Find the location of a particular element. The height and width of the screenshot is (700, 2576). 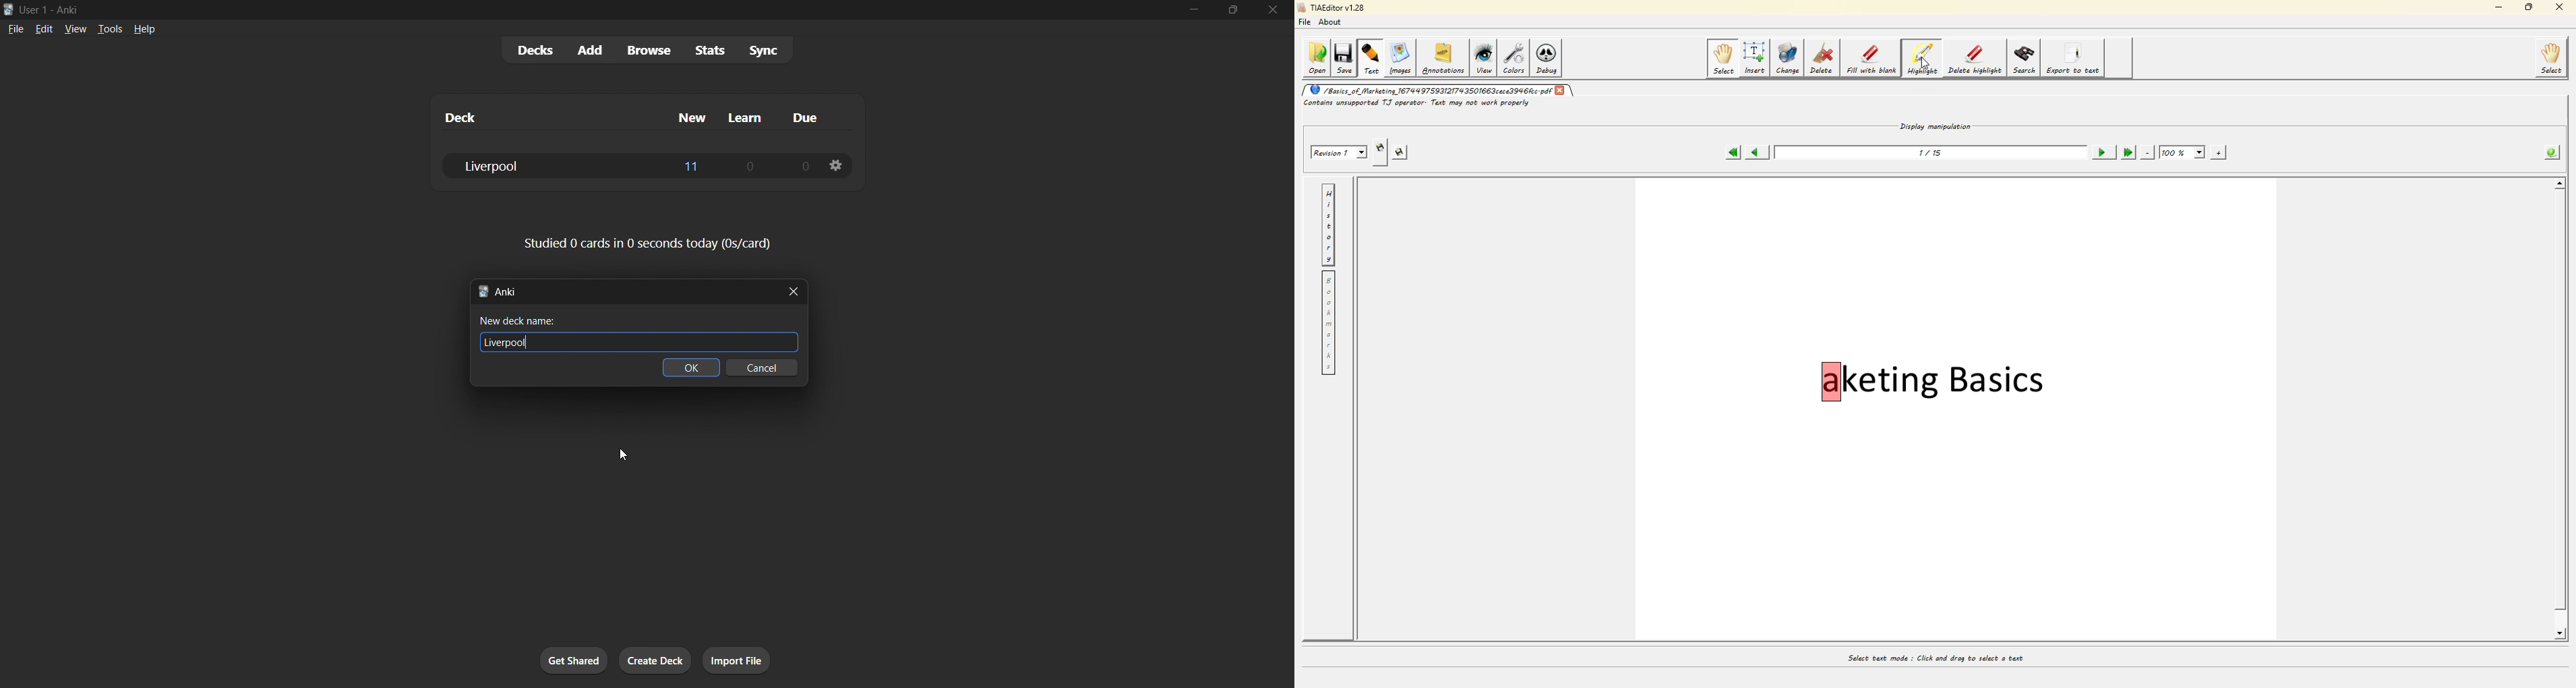

select is located at coordinates (2550, 59).